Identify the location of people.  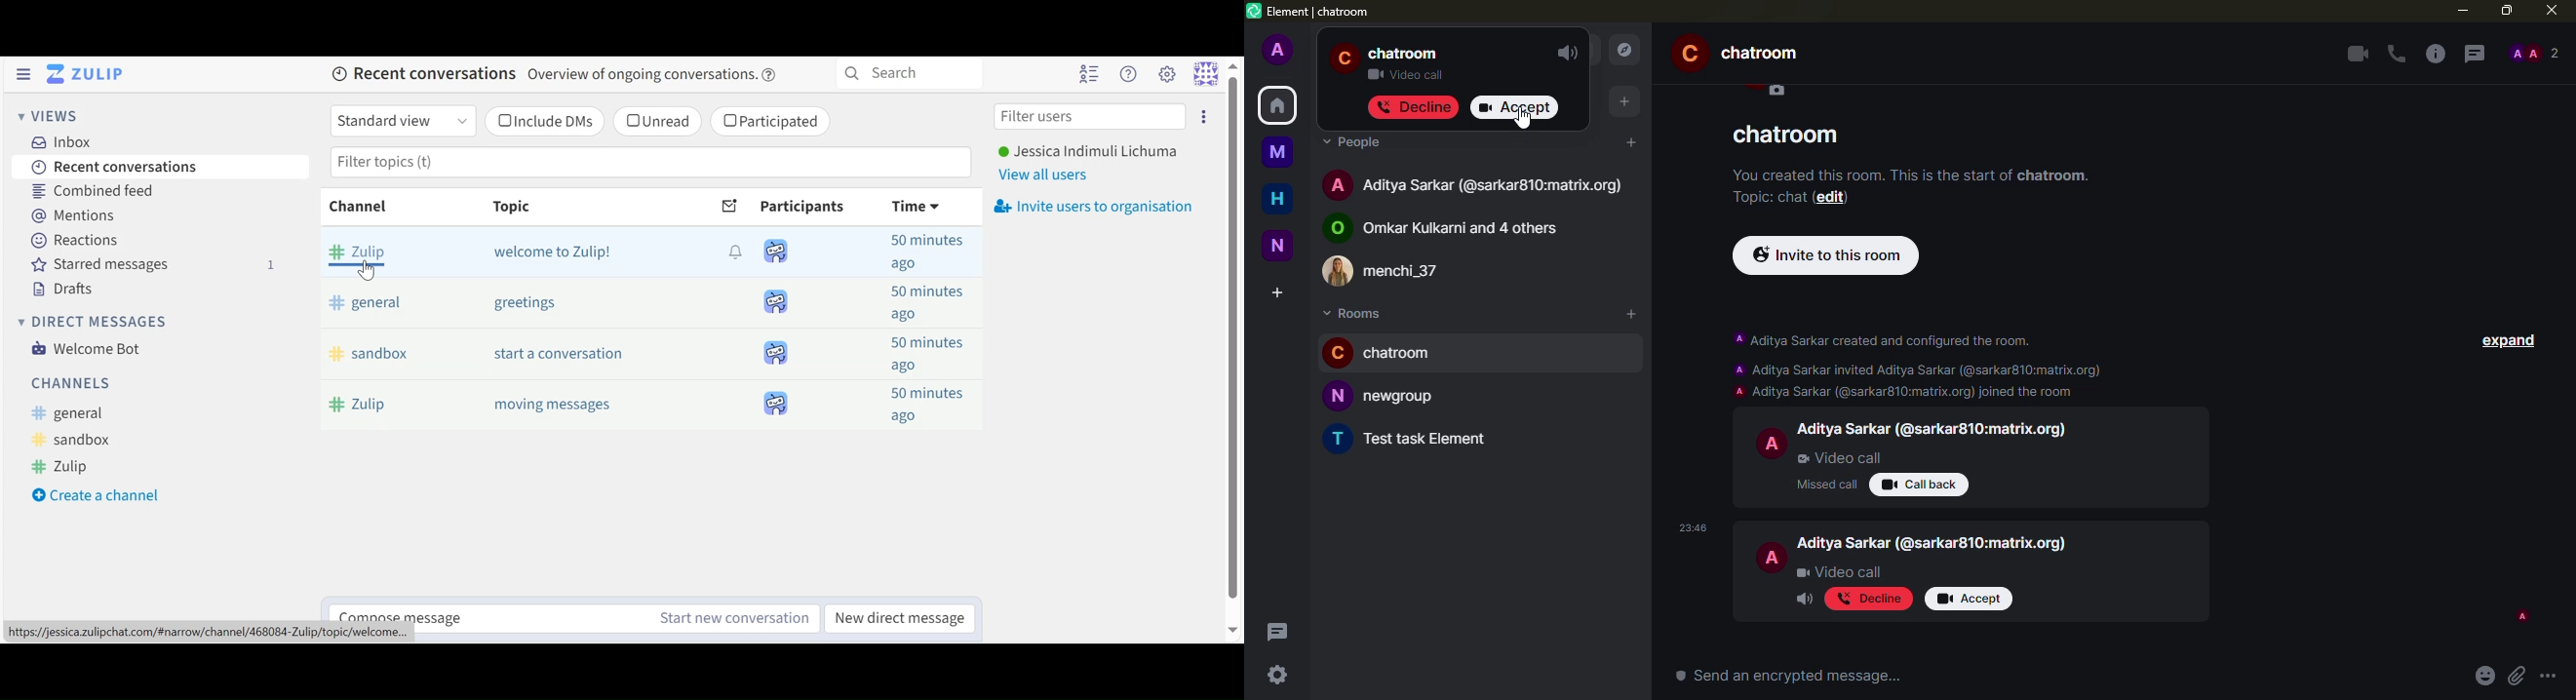
(1356, 144).